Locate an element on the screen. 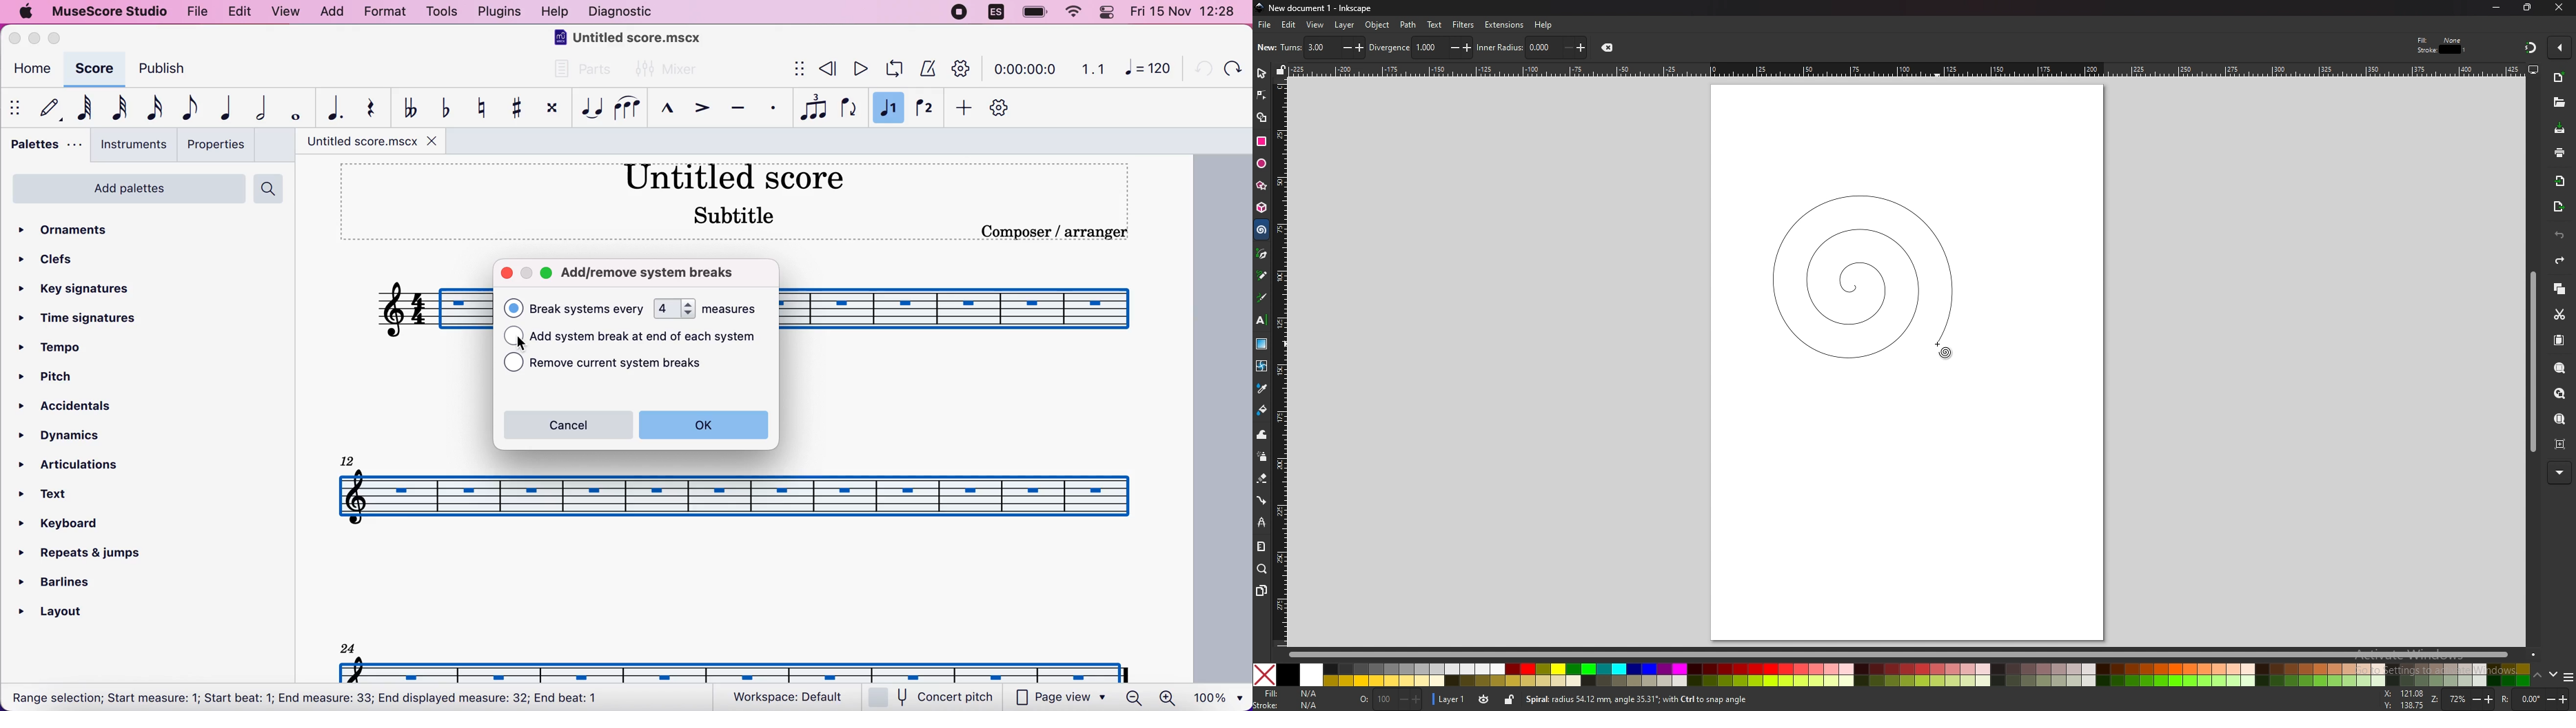  checkbox is located at coordinates (514, 362).